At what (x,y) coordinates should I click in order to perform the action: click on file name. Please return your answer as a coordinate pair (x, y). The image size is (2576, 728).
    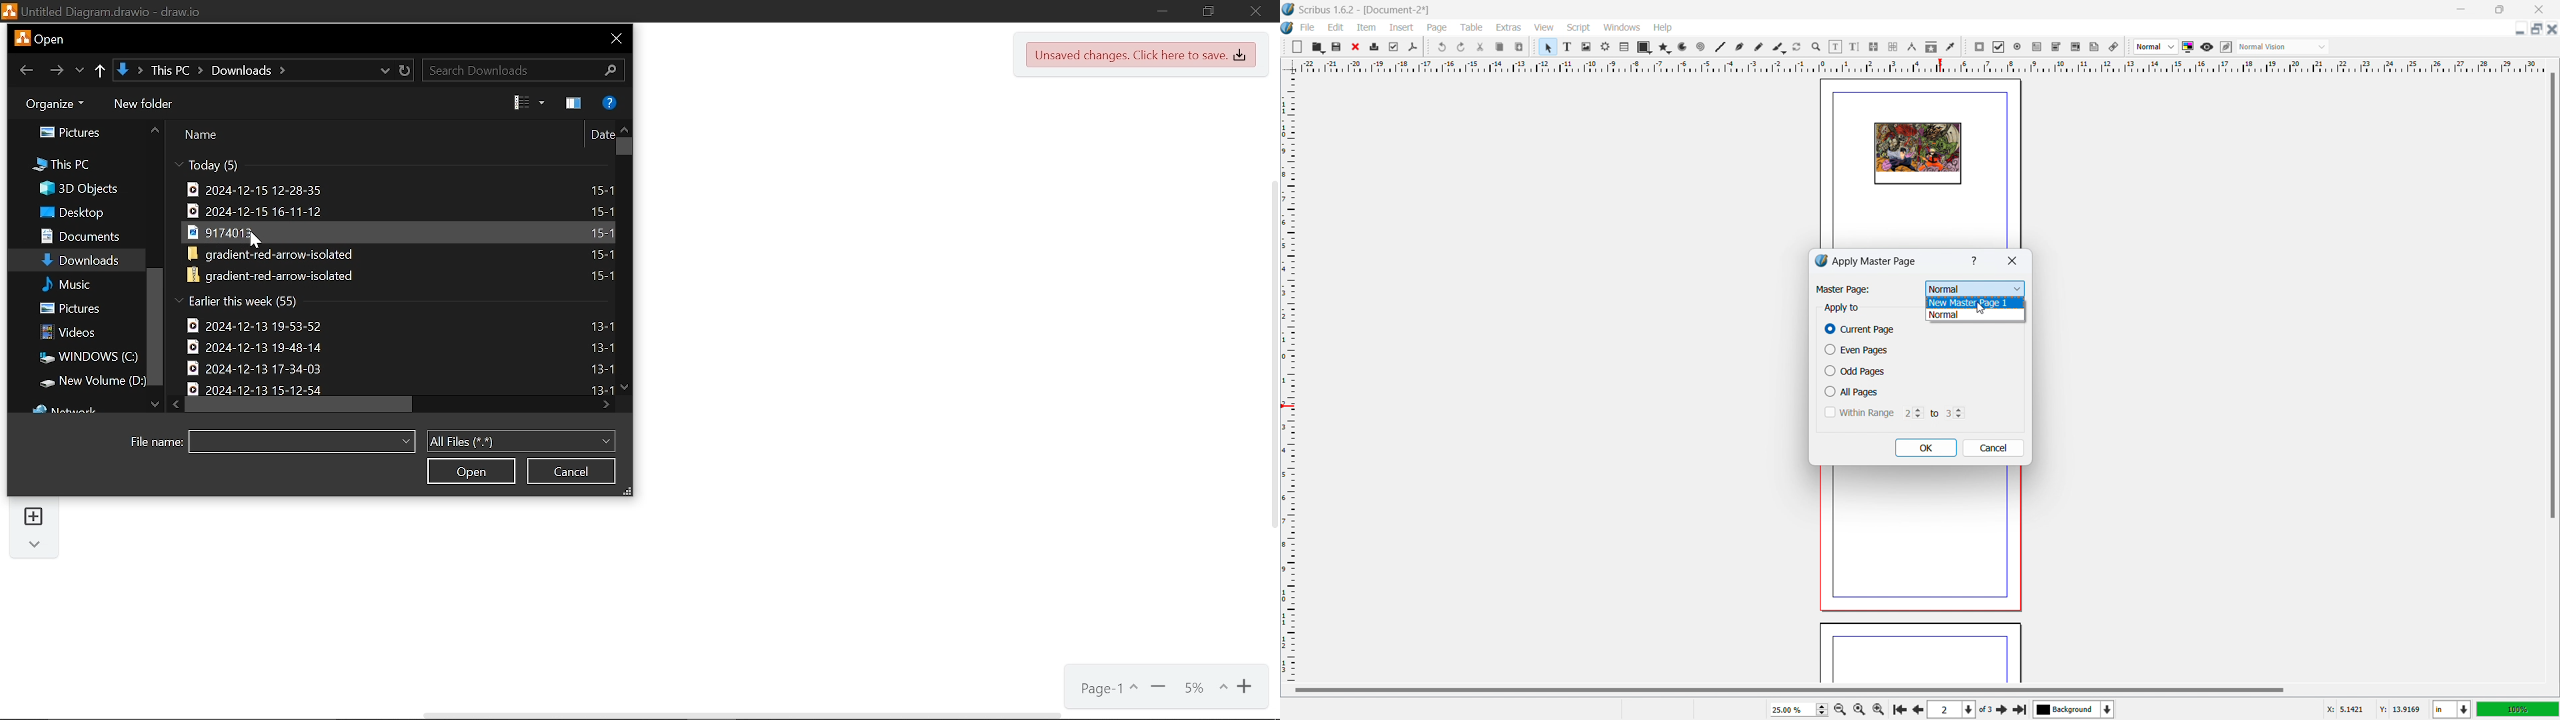
    Looking at the image, I should click on (150, 442).